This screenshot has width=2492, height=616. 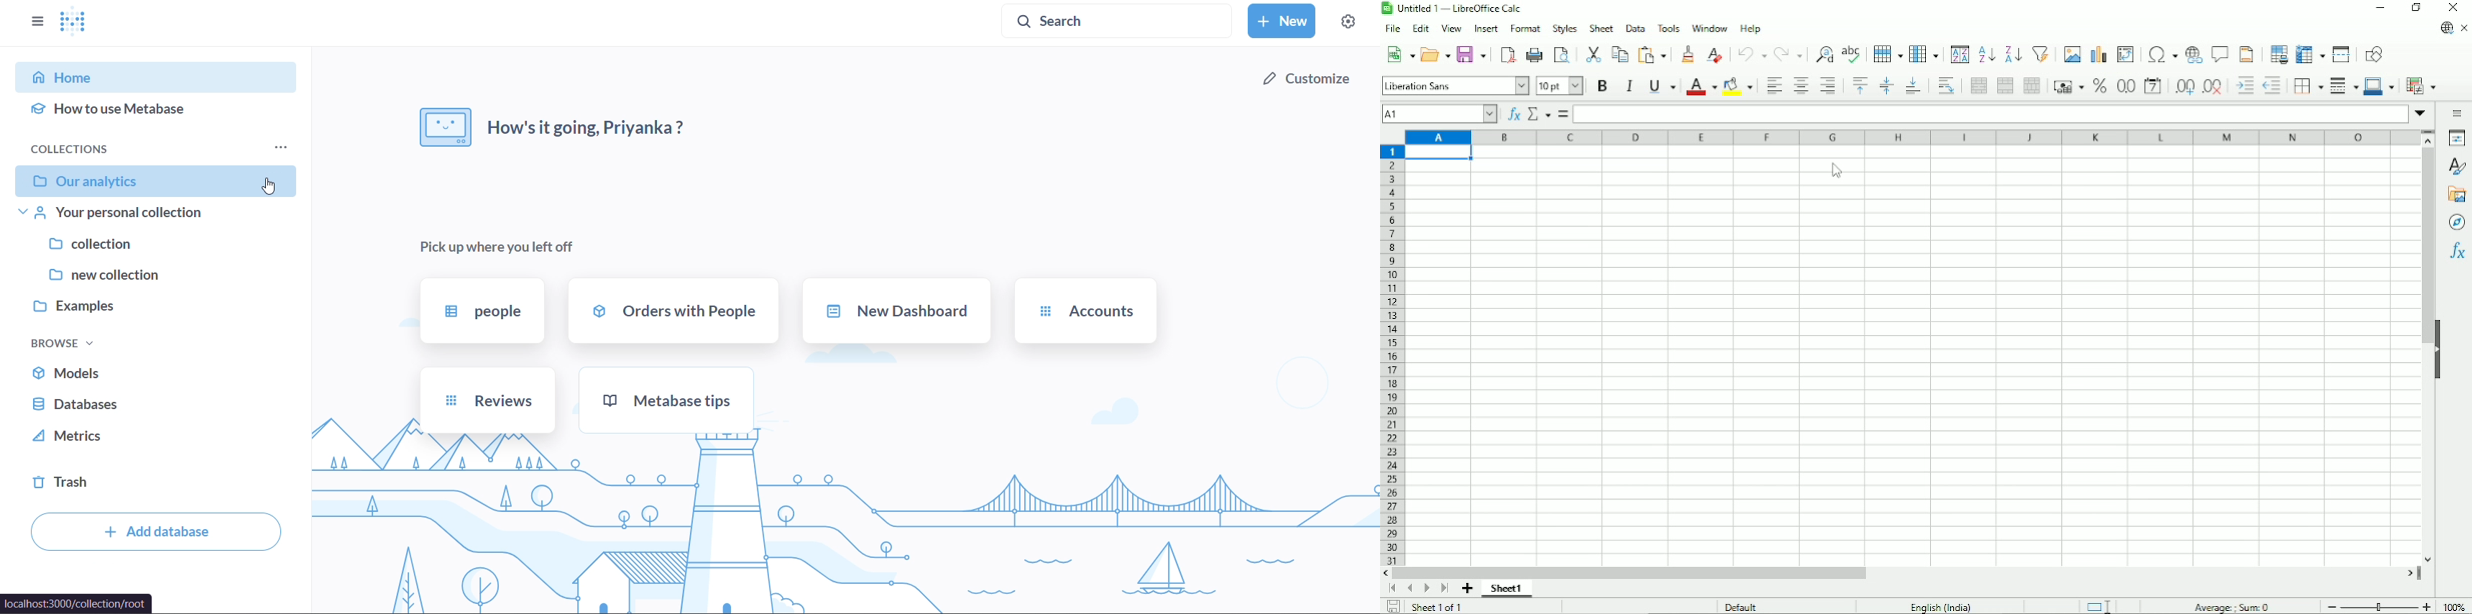 I want to click on Bold, so click(x=1601, y=87).